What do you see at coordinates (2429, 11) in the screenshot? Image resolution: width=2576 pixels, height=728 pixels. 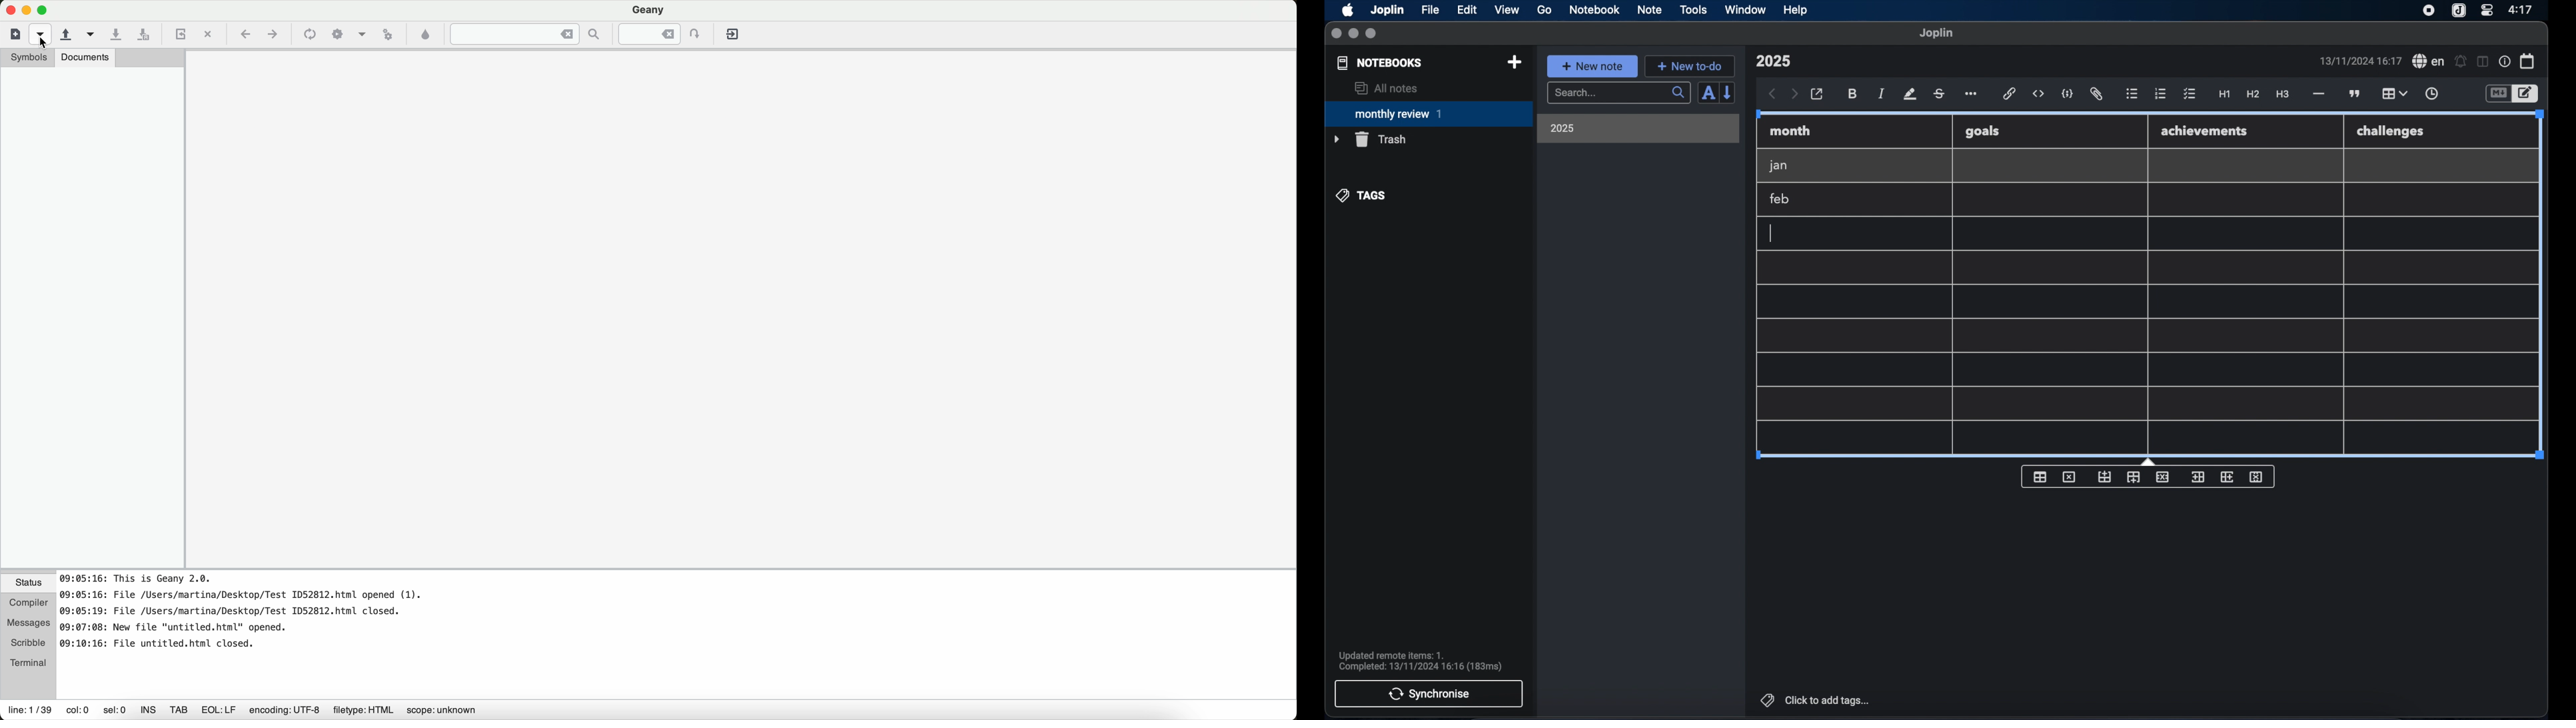 I see `screen recorder icon` at bounding box center [2429, 11].